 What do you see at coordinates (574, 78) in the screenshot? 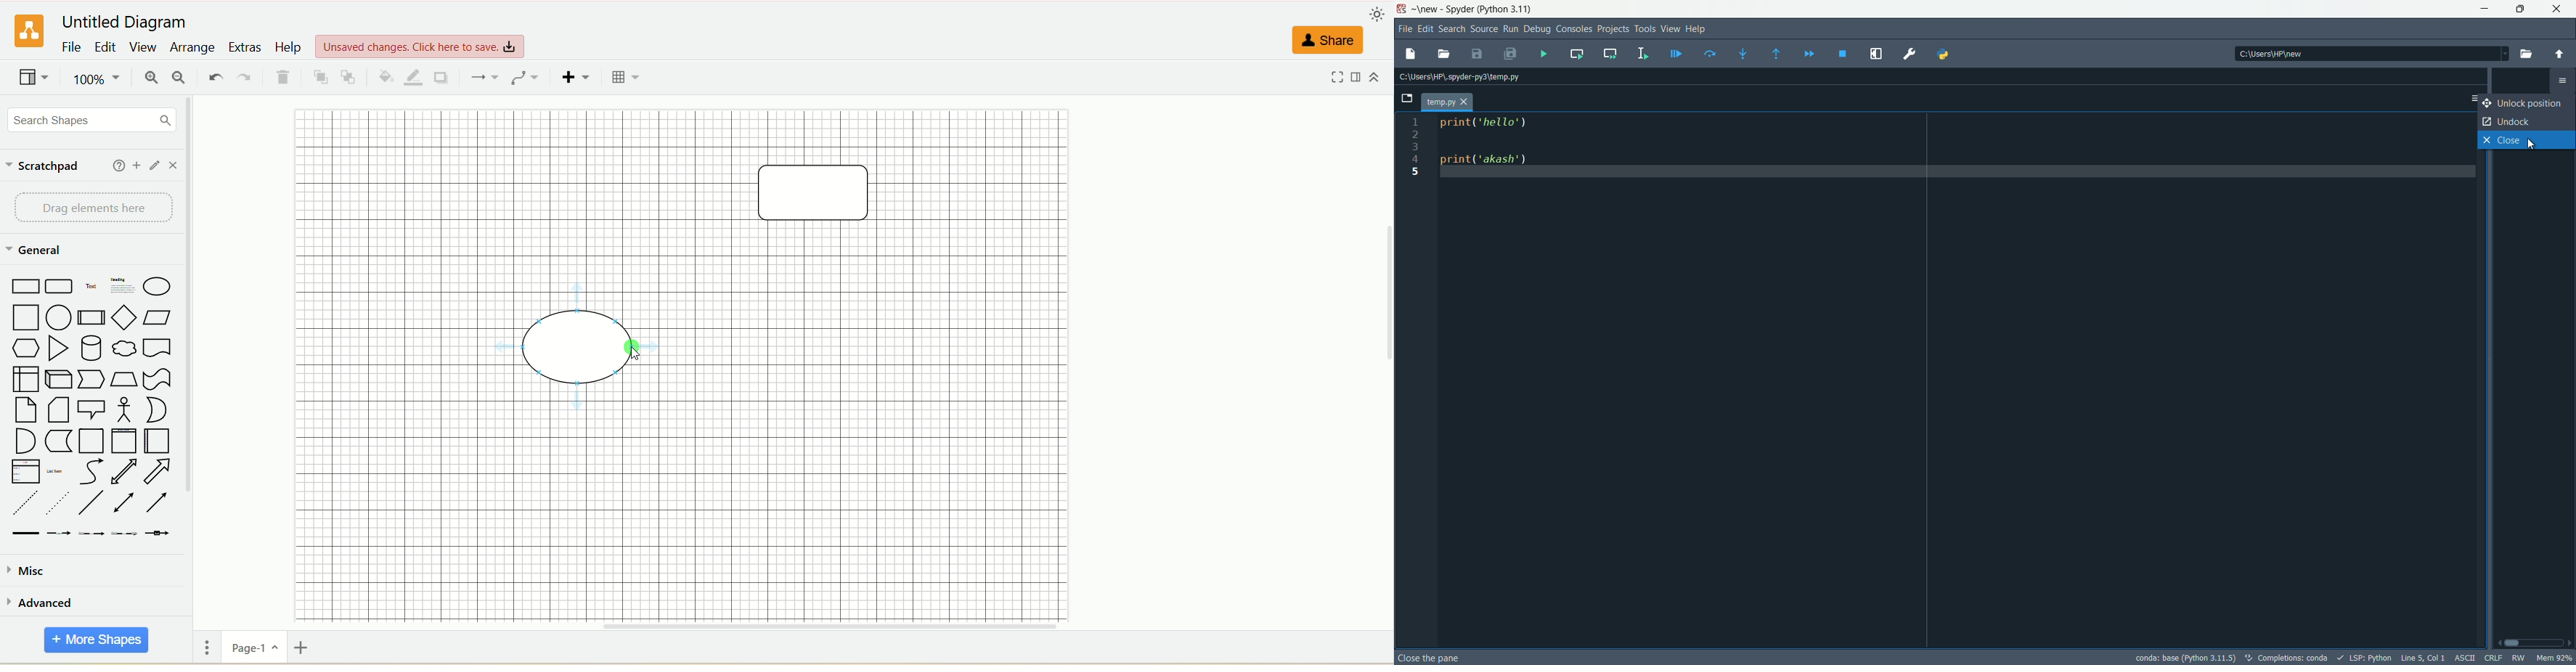
I see `insert` at bounding box center [574, 78].